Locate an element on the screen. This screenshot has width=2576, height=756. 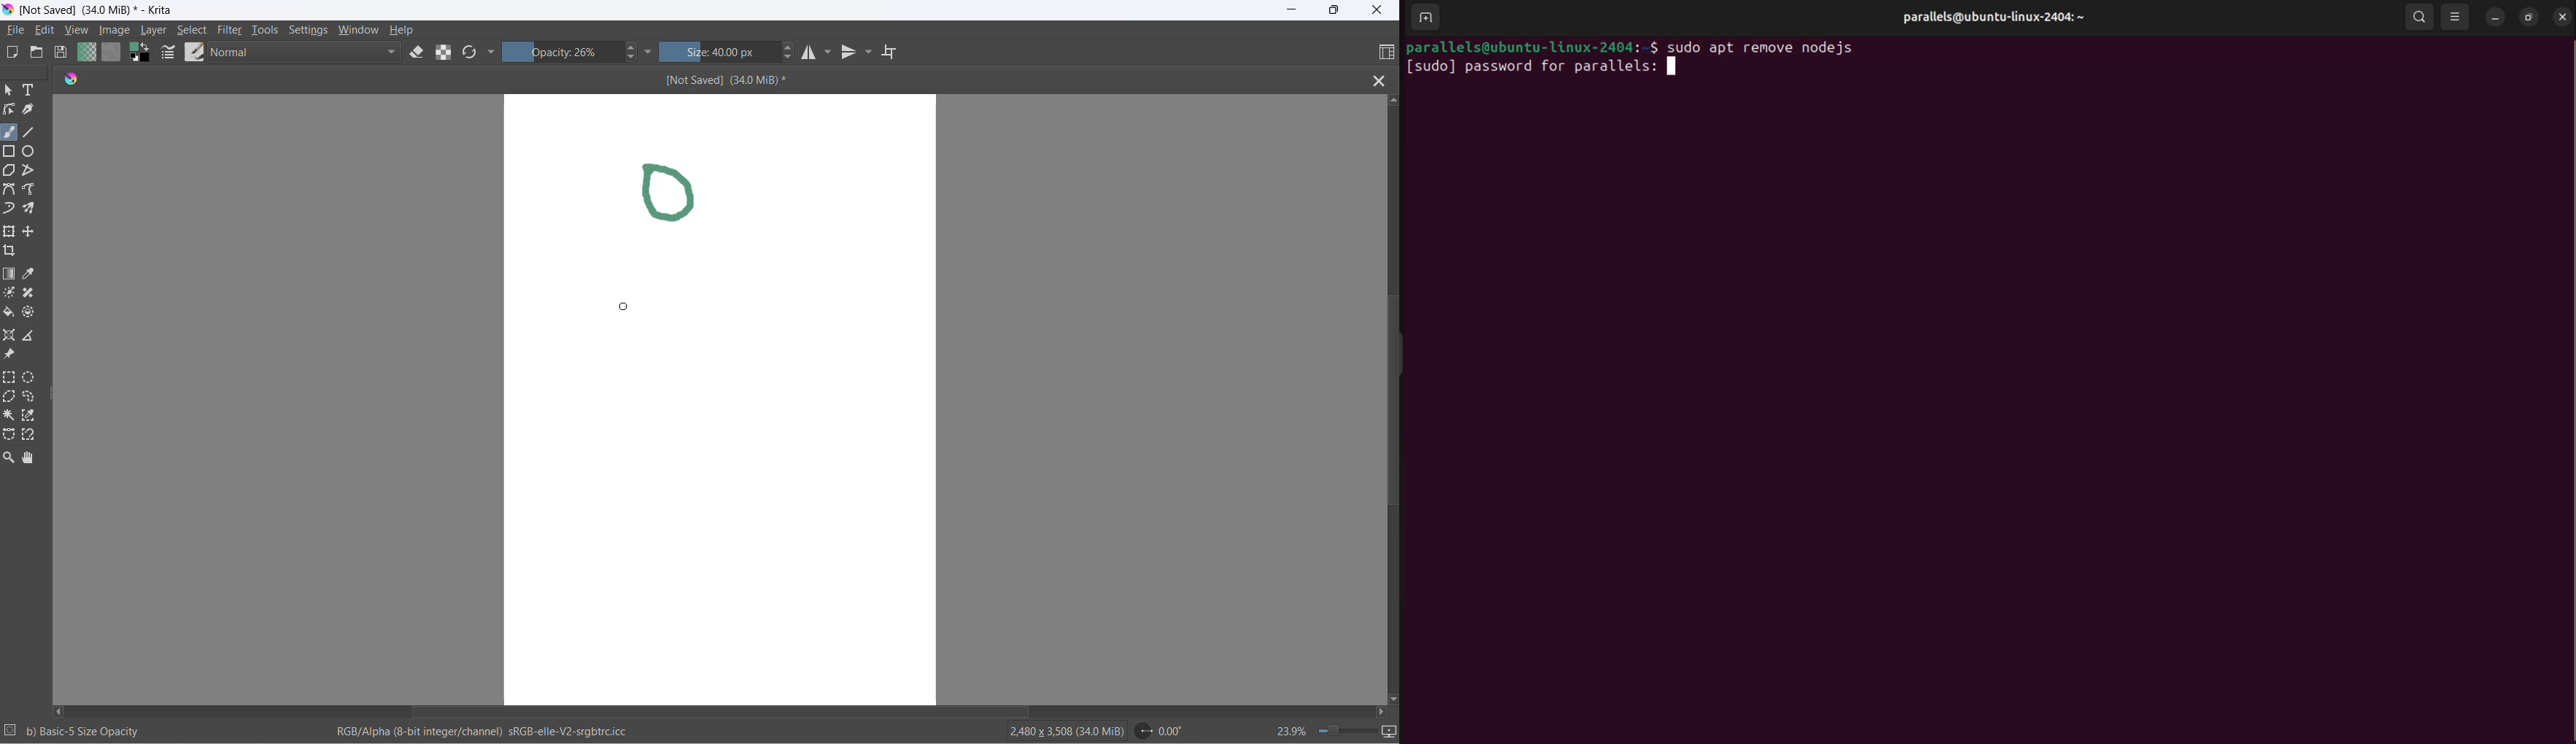
text tool is located at coordinates (36, 93).